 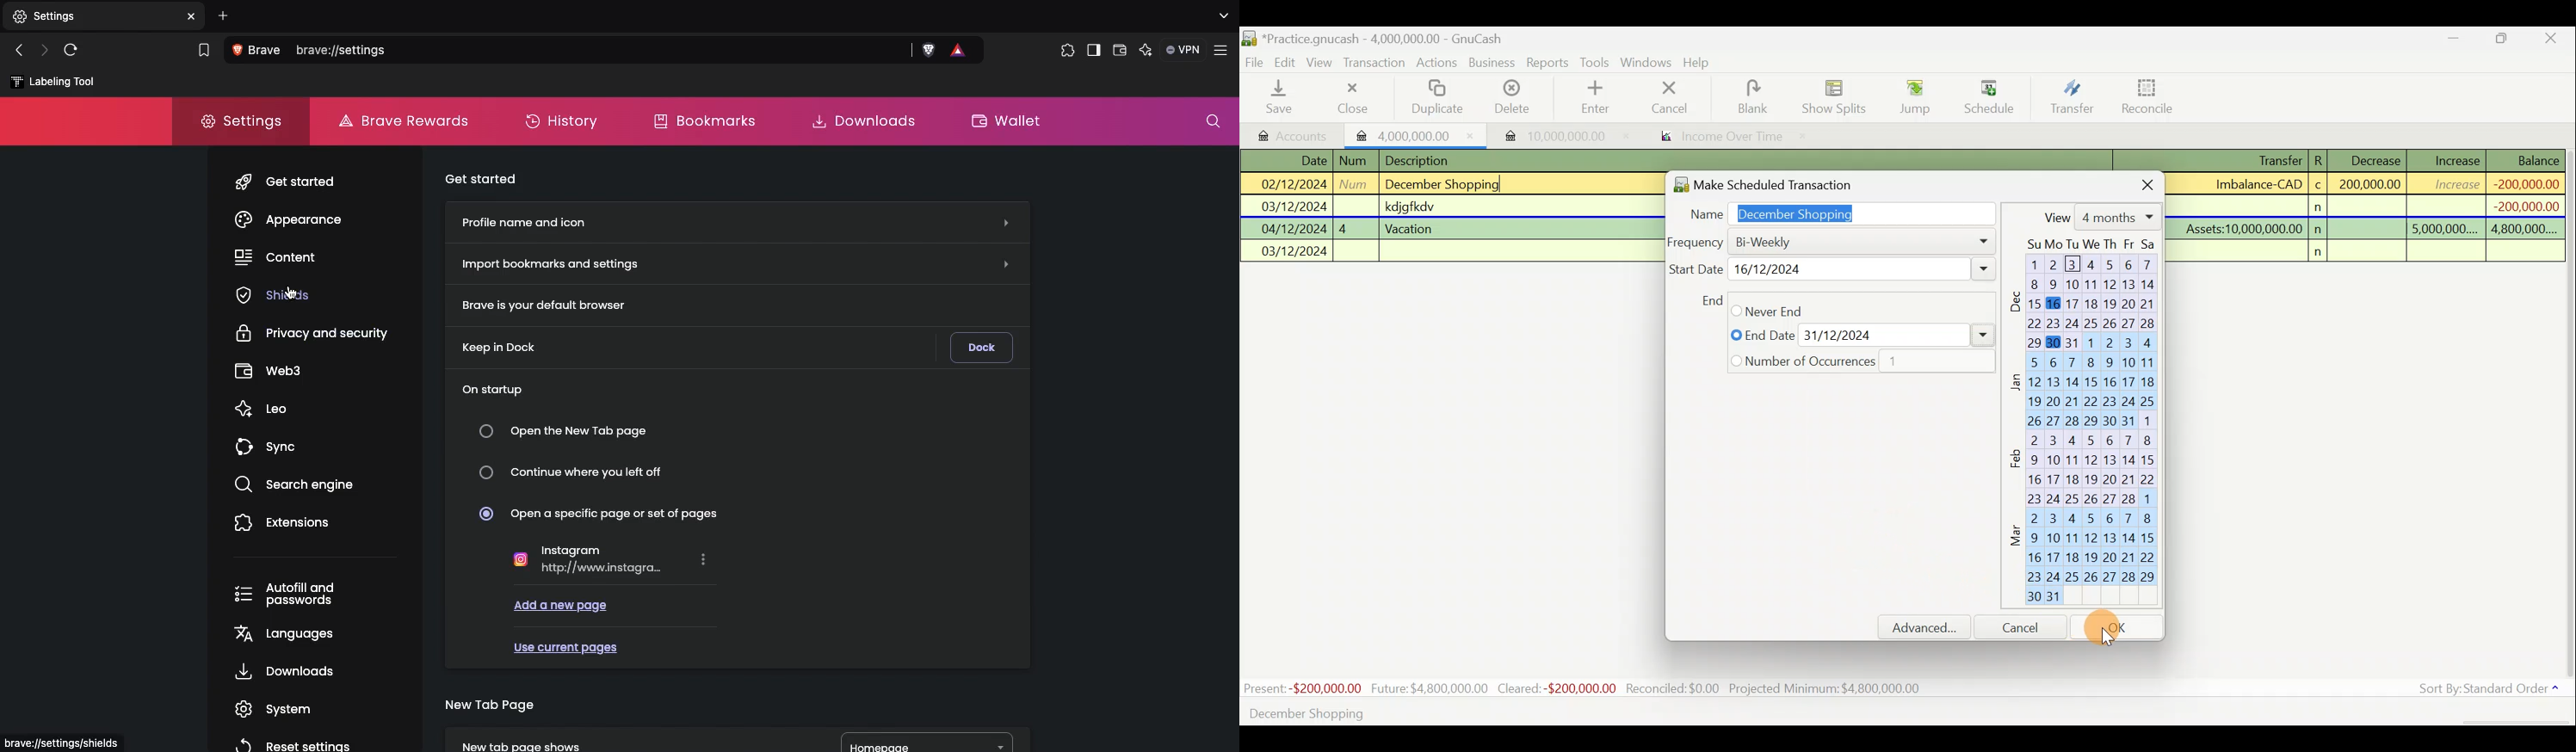 What do you see at coordinates (1648, 63) in the screenshot?
I see `Windows` at bounding box center [1648, 63].